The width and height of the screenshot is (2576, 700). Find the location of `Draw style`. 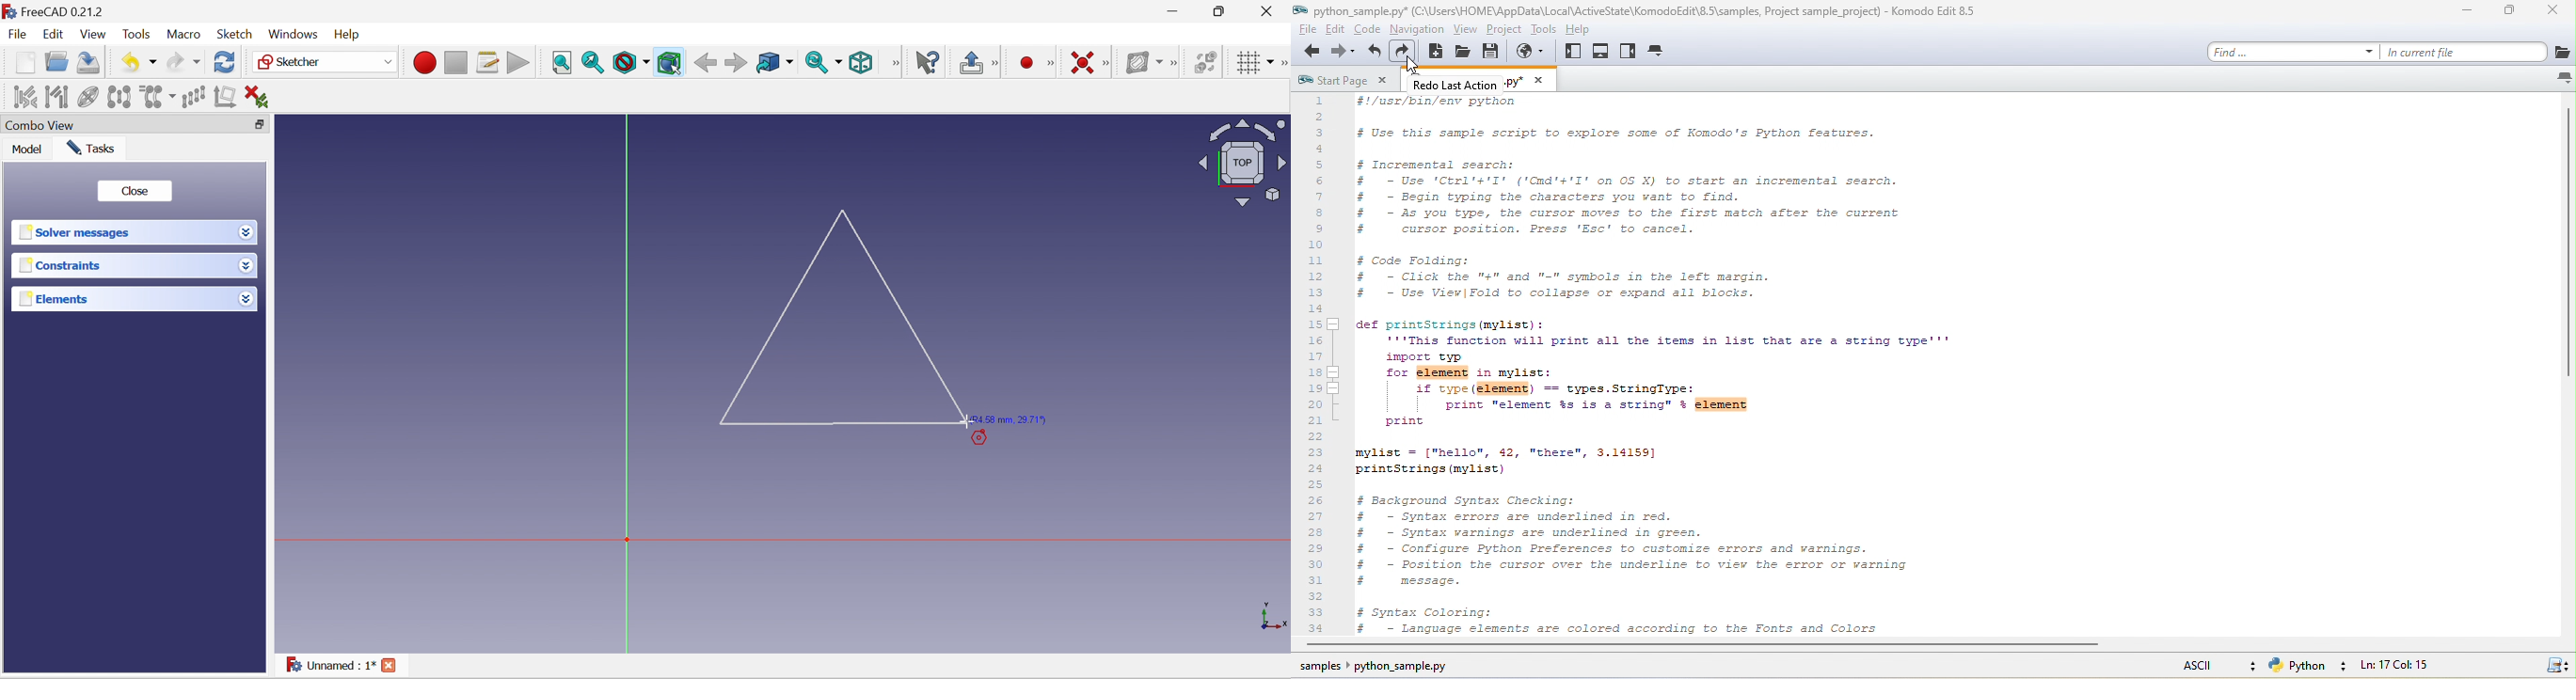

Draw style is located at coordinates (630, 63).